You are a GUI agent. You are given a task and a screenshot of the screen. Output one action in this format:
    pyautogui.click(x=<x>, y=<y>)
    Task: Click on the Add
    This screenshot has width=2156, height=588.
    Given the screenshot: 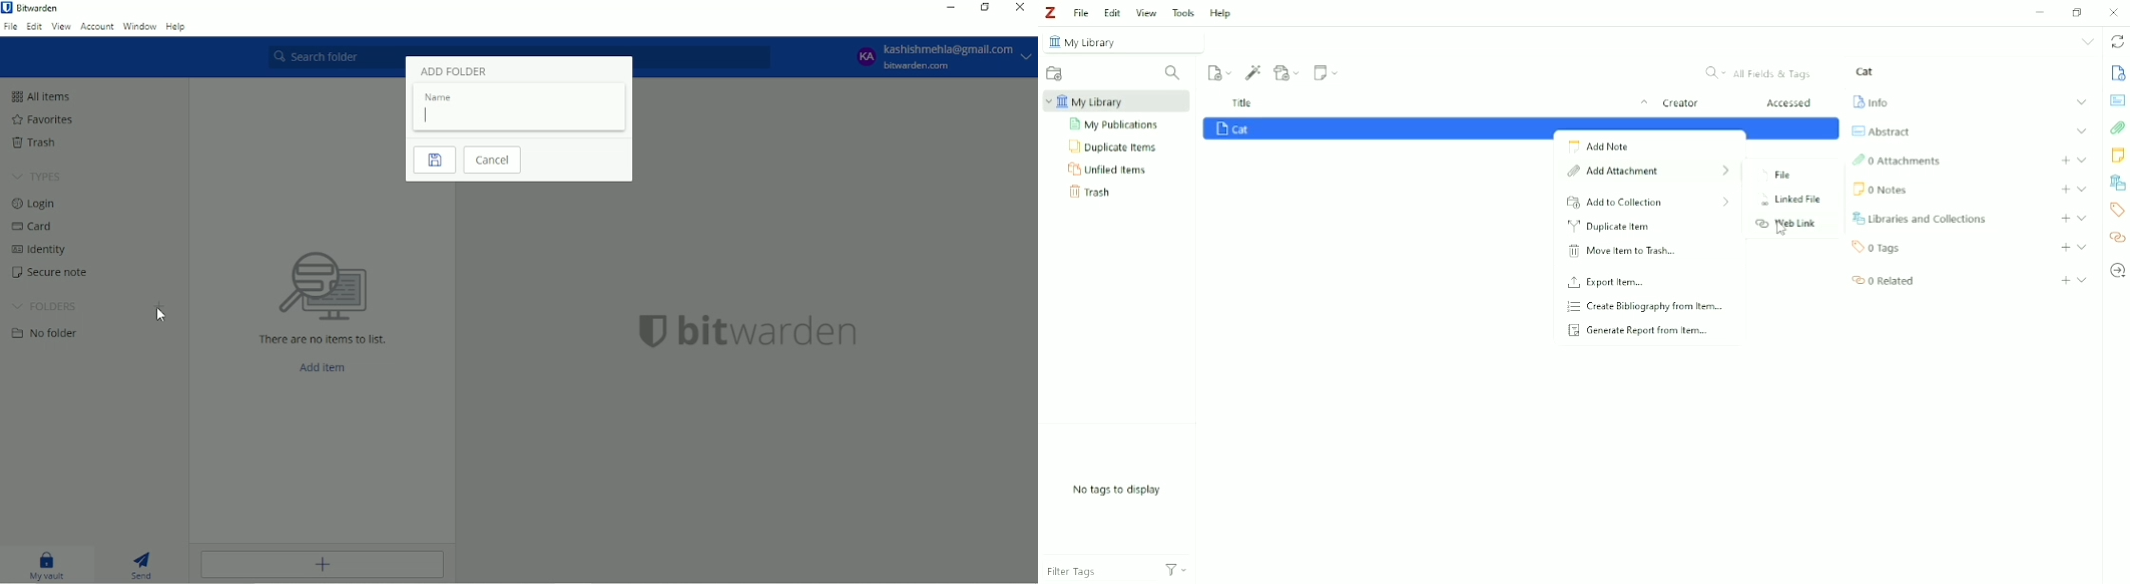 What is the action you would take?
    pyautogui.click(x=2065, y=218)
    